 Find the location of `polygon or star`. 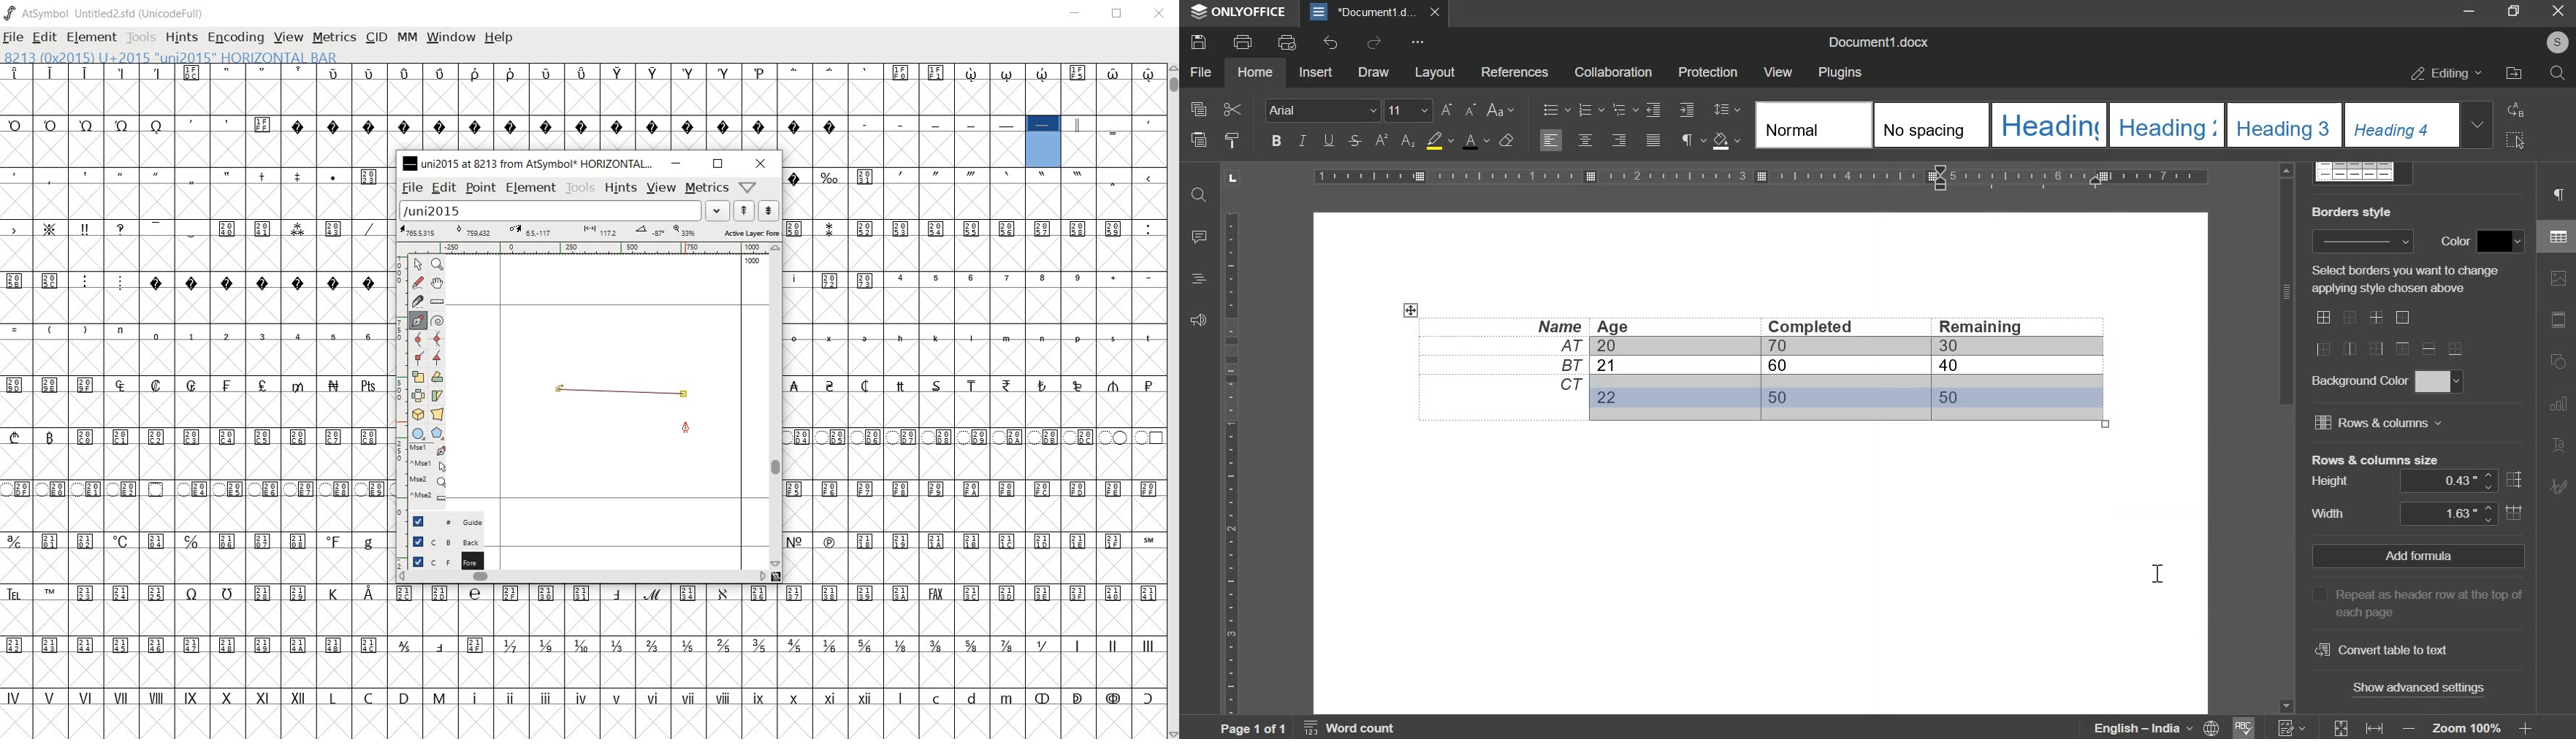

polygon or star is located at coordinates (438, 432).